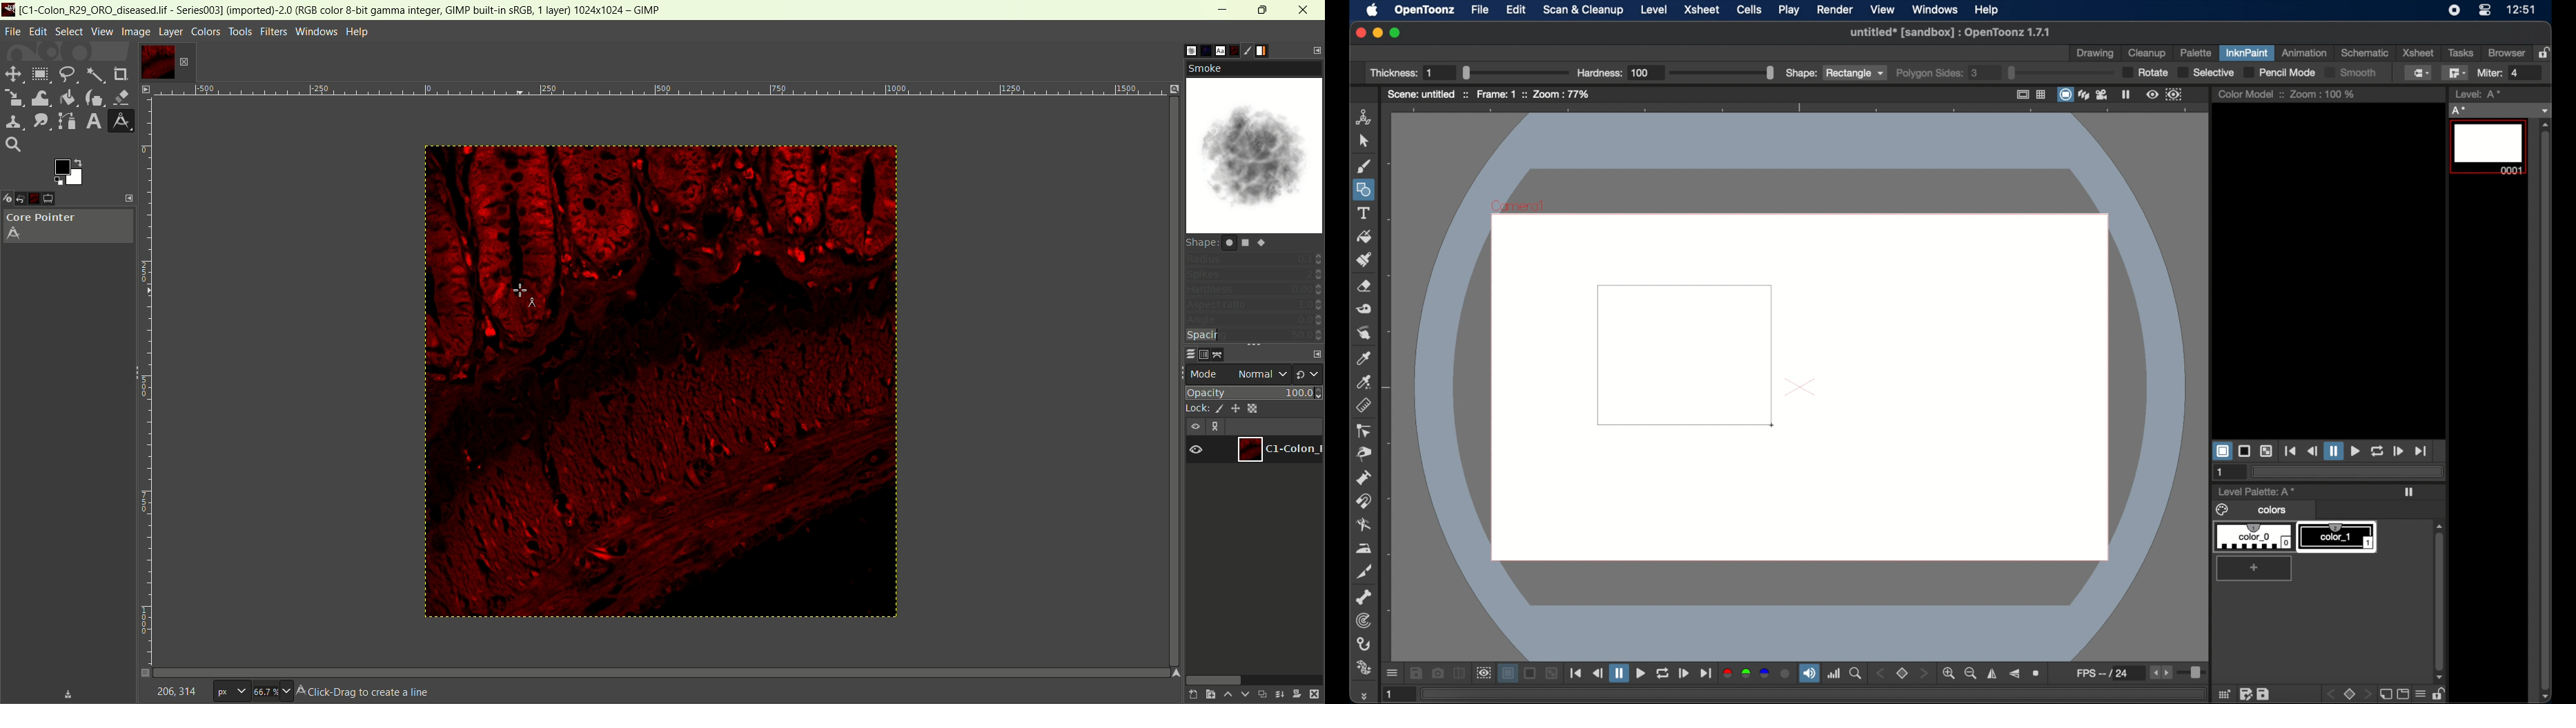 The height and width of the screenshot is (728, 2576). What do you see at coordinates (1309, 373) in the screenshot?
I see `switch to another group of mode` at bounding box center [1309, 373].